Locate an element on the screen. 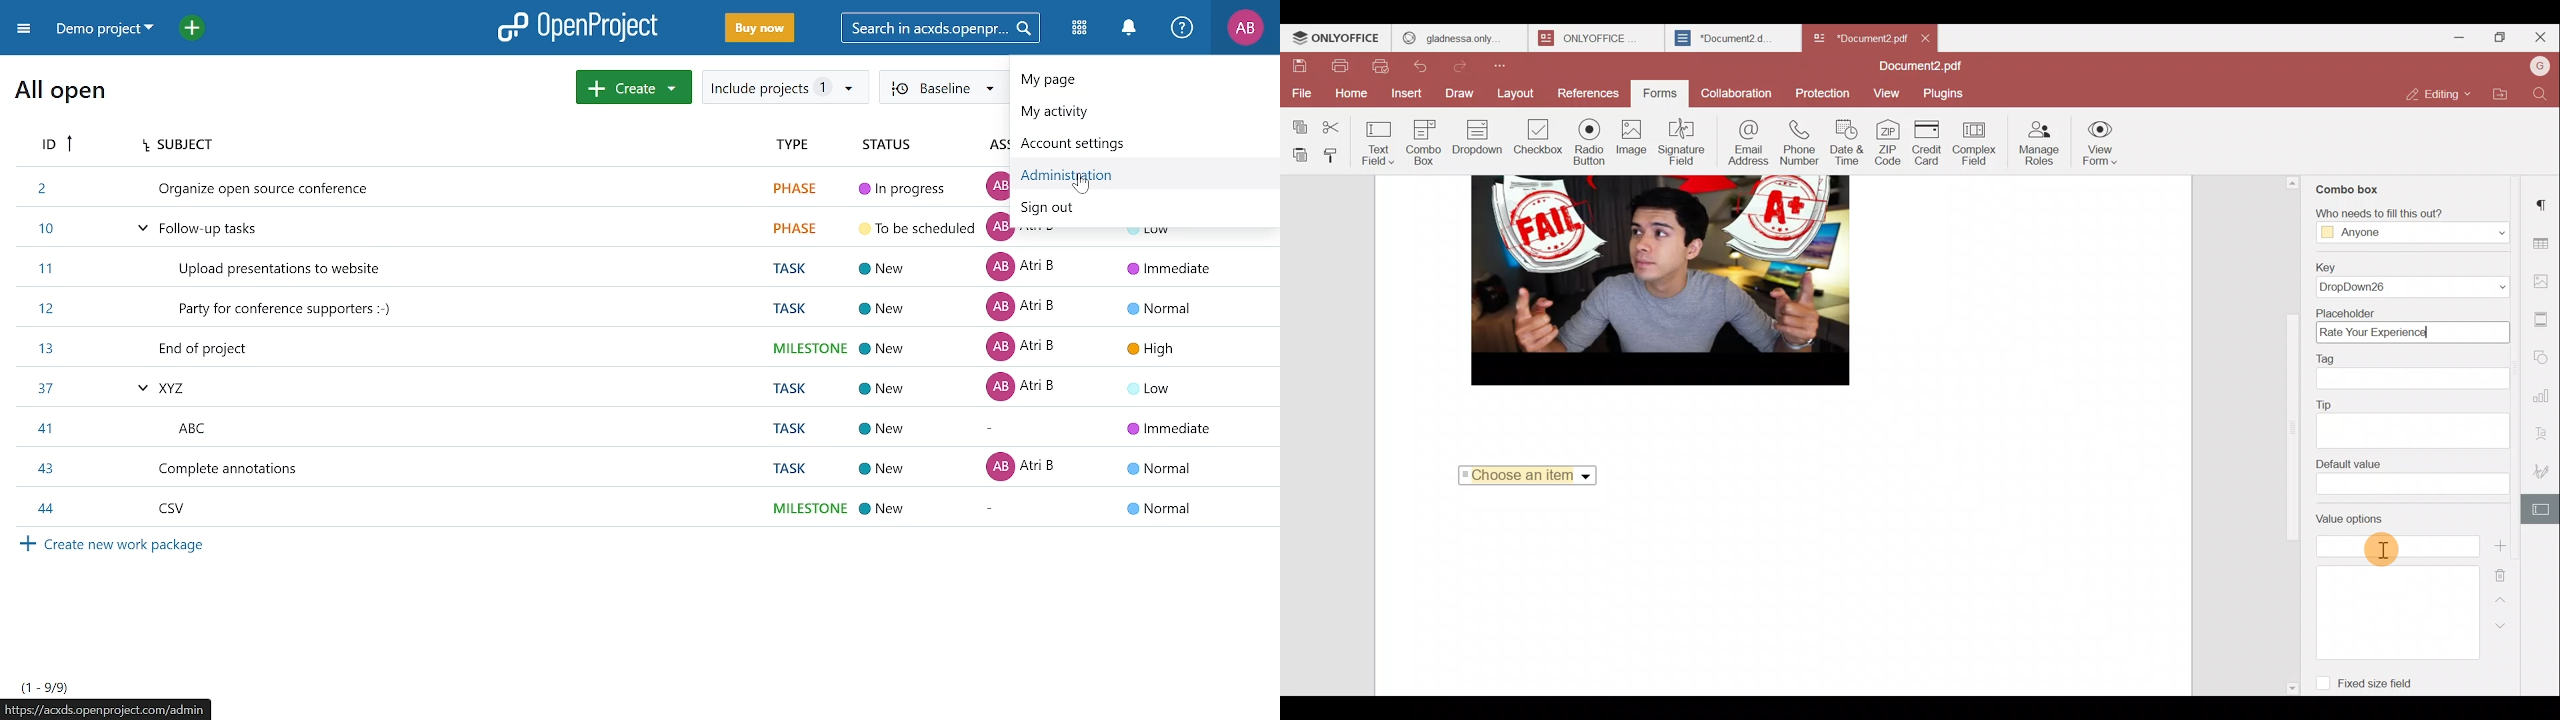 This screenshot has height=728, width=2576. Cut is located at coordinates (1341, 125).